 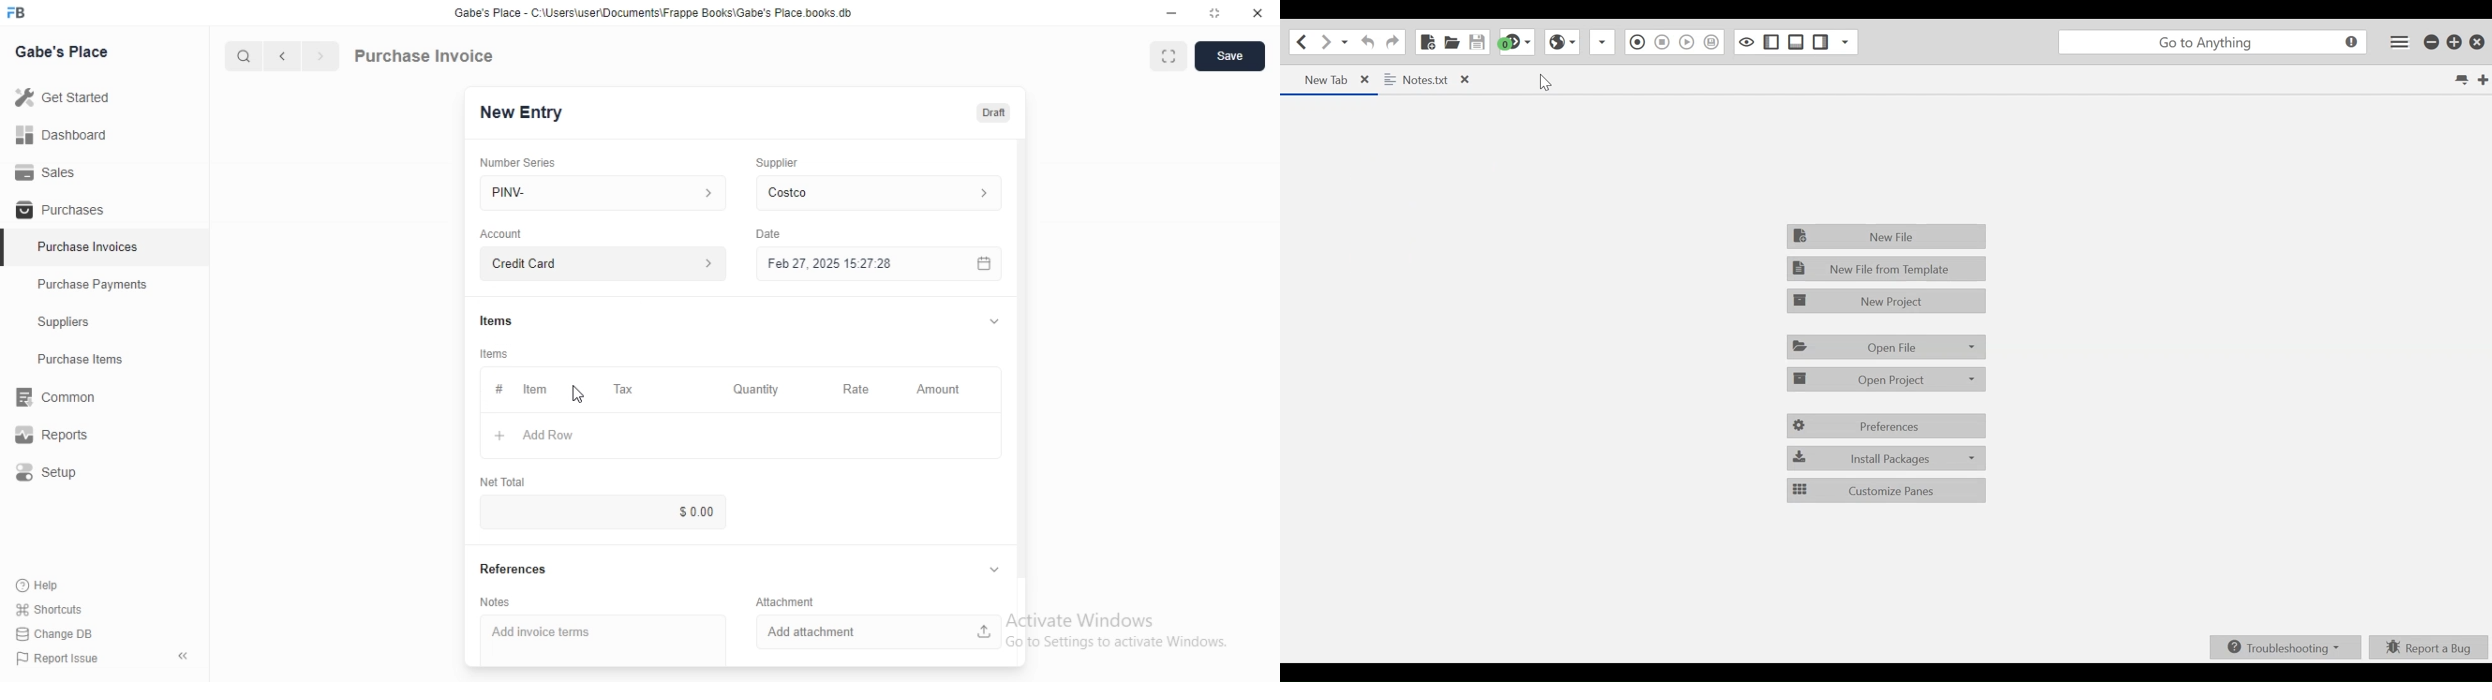 I want to click on Toggle between form and full width, so click(x=1169, y=56).